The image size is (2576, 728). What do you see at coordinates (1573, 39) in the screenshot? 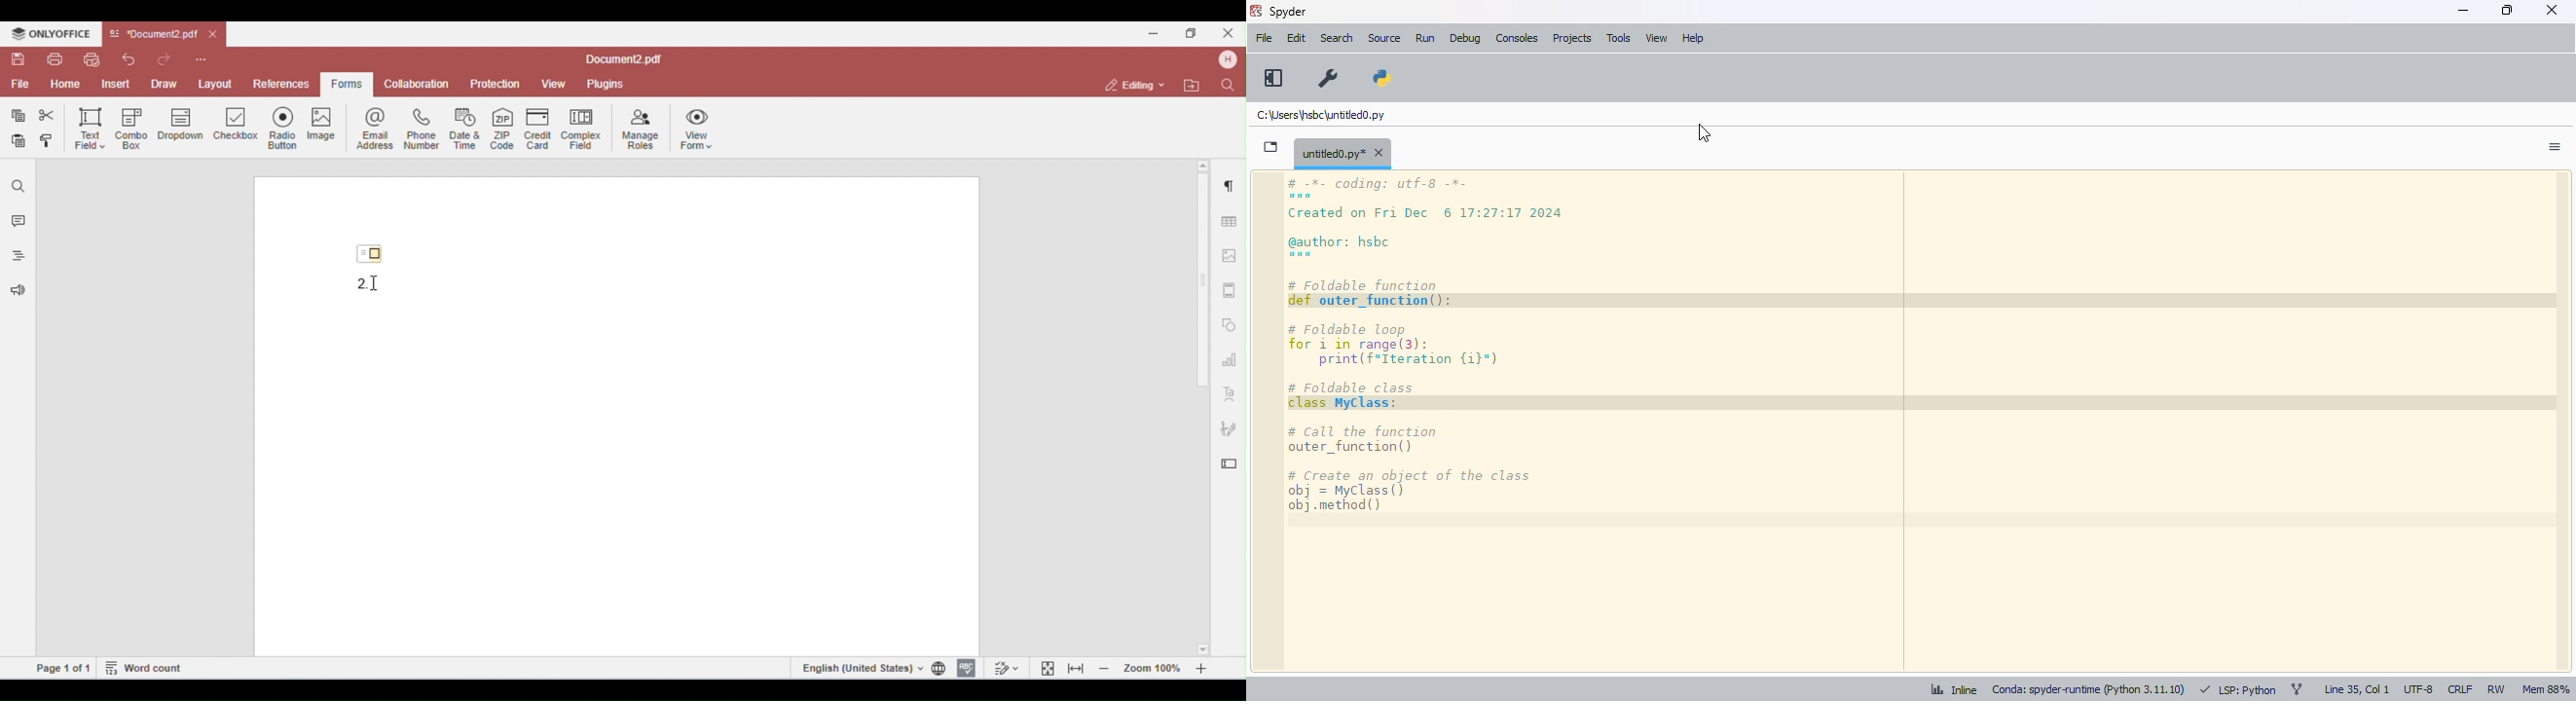
I see `projects` at bounding box center [1573, 39].